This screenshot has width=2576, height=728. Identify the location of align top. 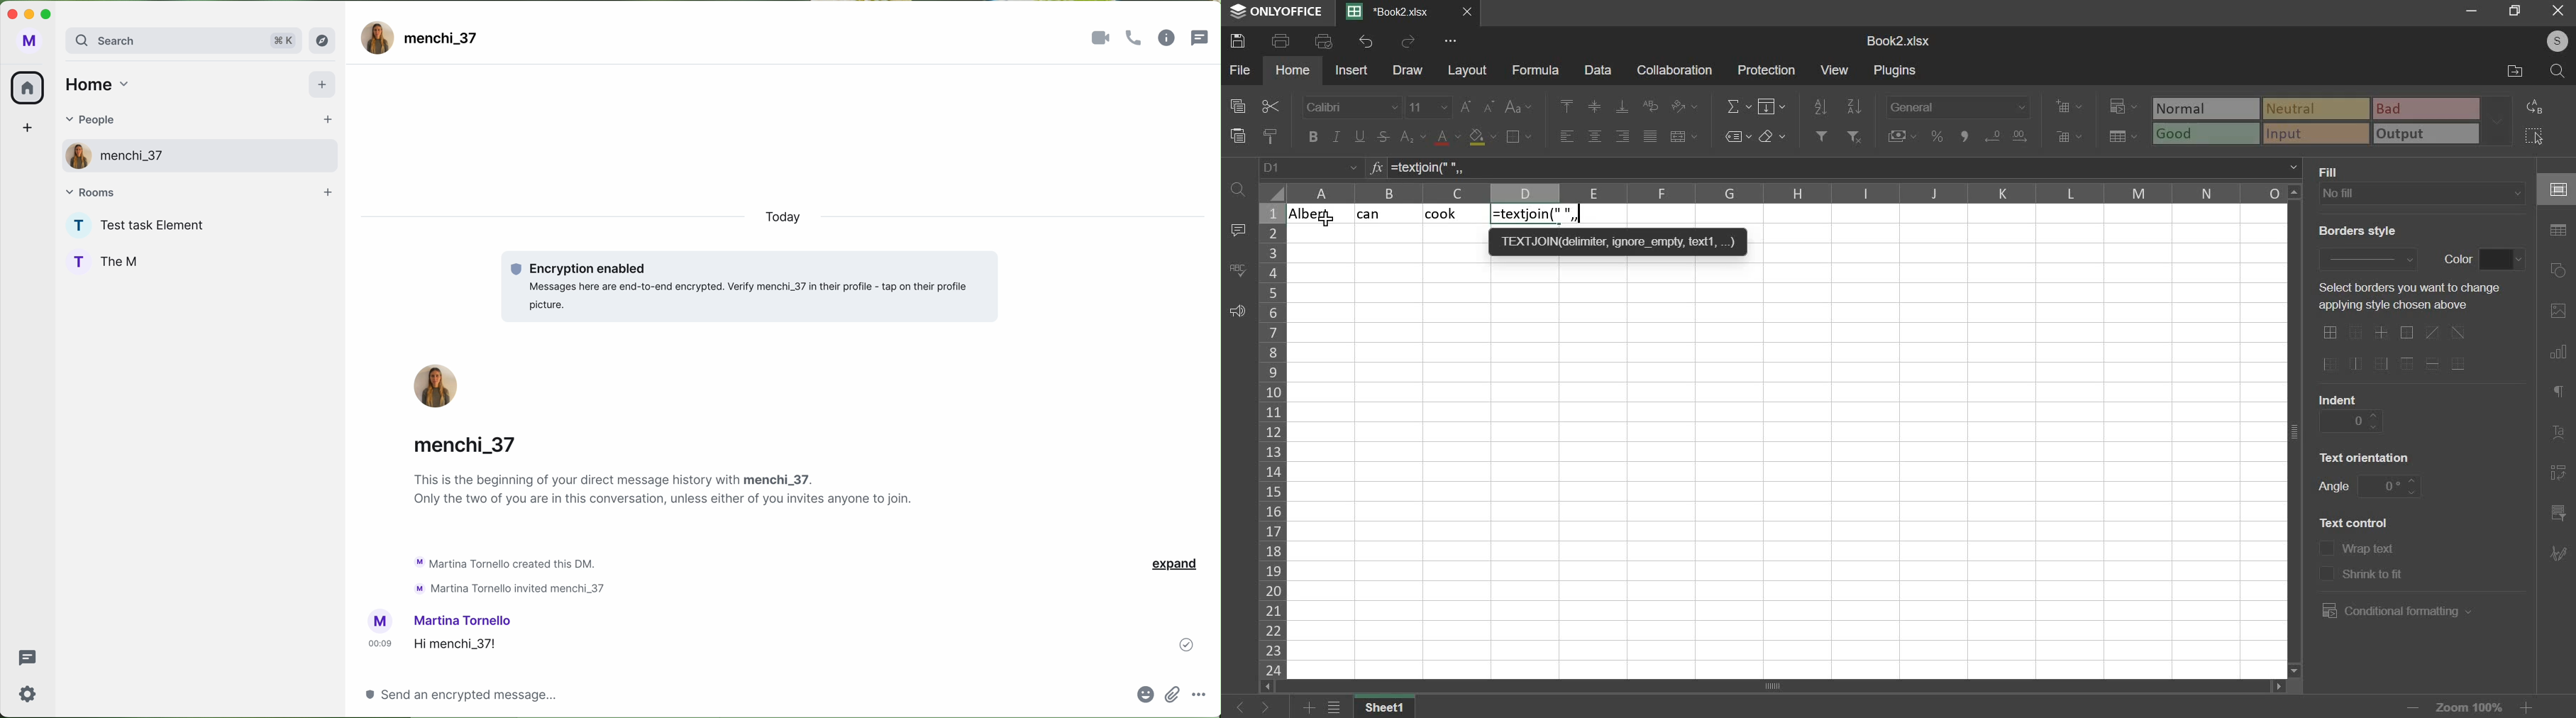
(1569, 106).